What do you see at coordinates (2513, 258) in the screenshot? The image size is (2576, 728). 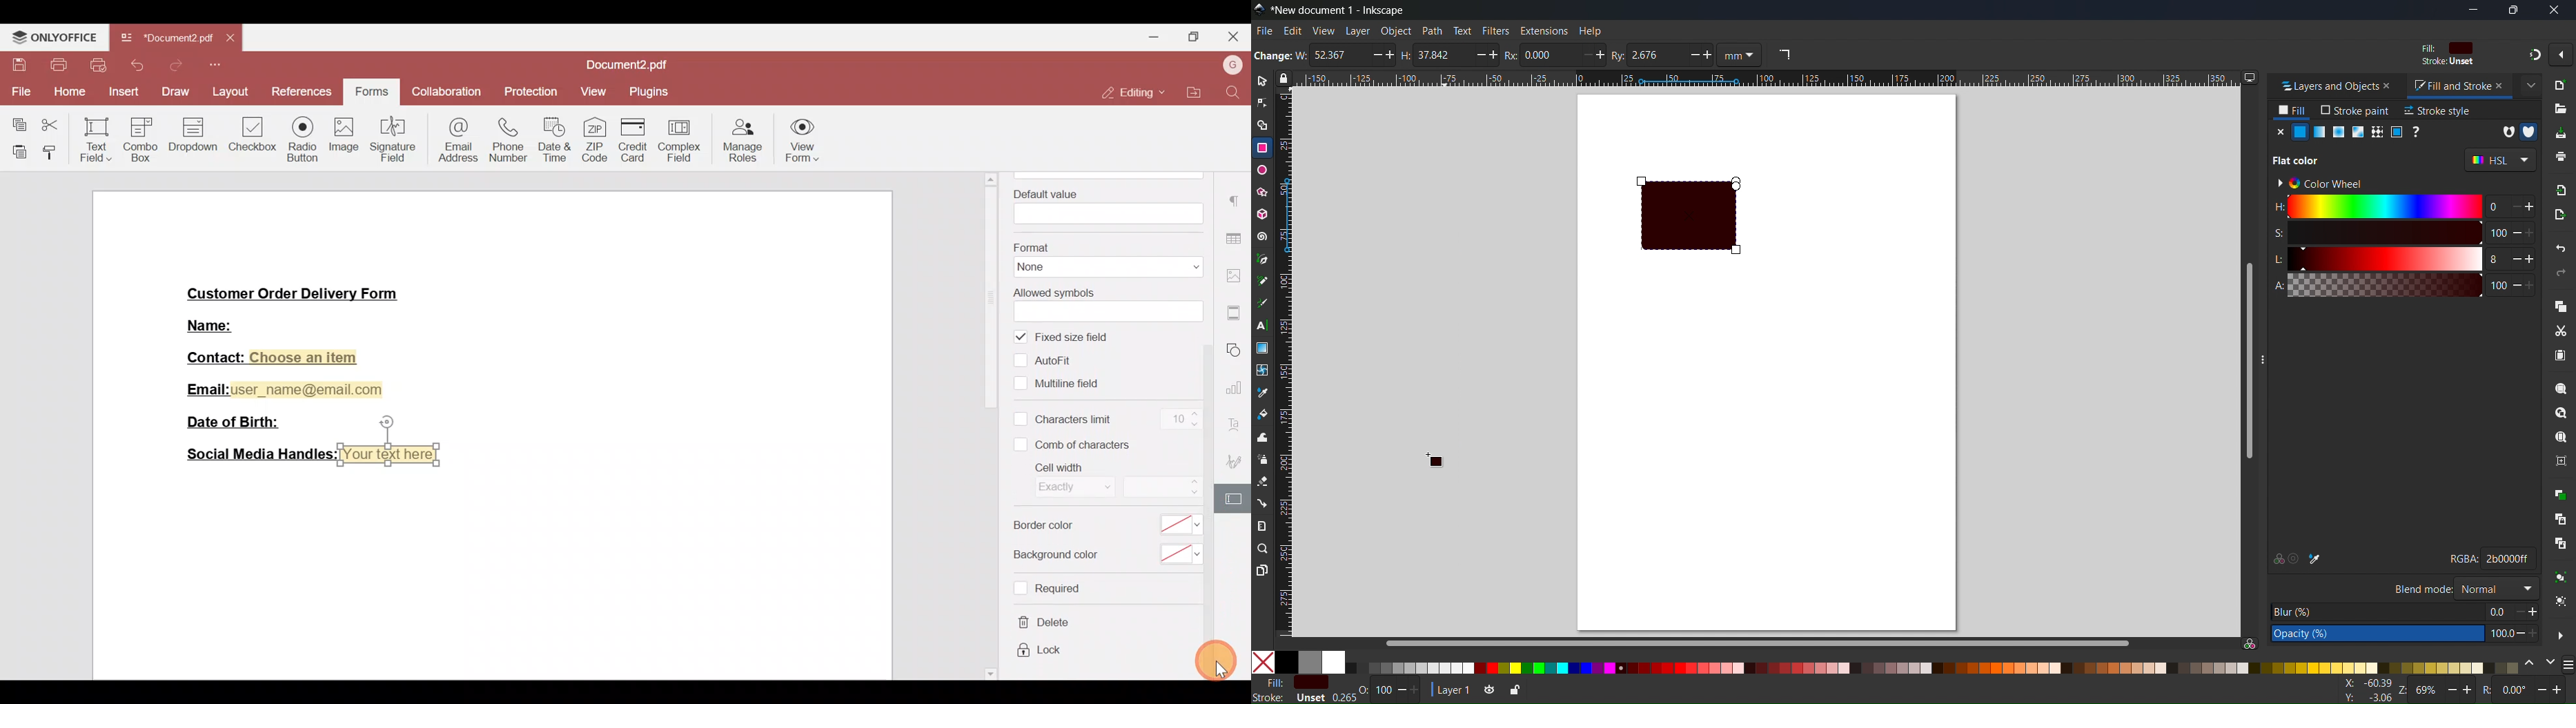 I see `decrease lightness` at bounding box center [2513, 258].